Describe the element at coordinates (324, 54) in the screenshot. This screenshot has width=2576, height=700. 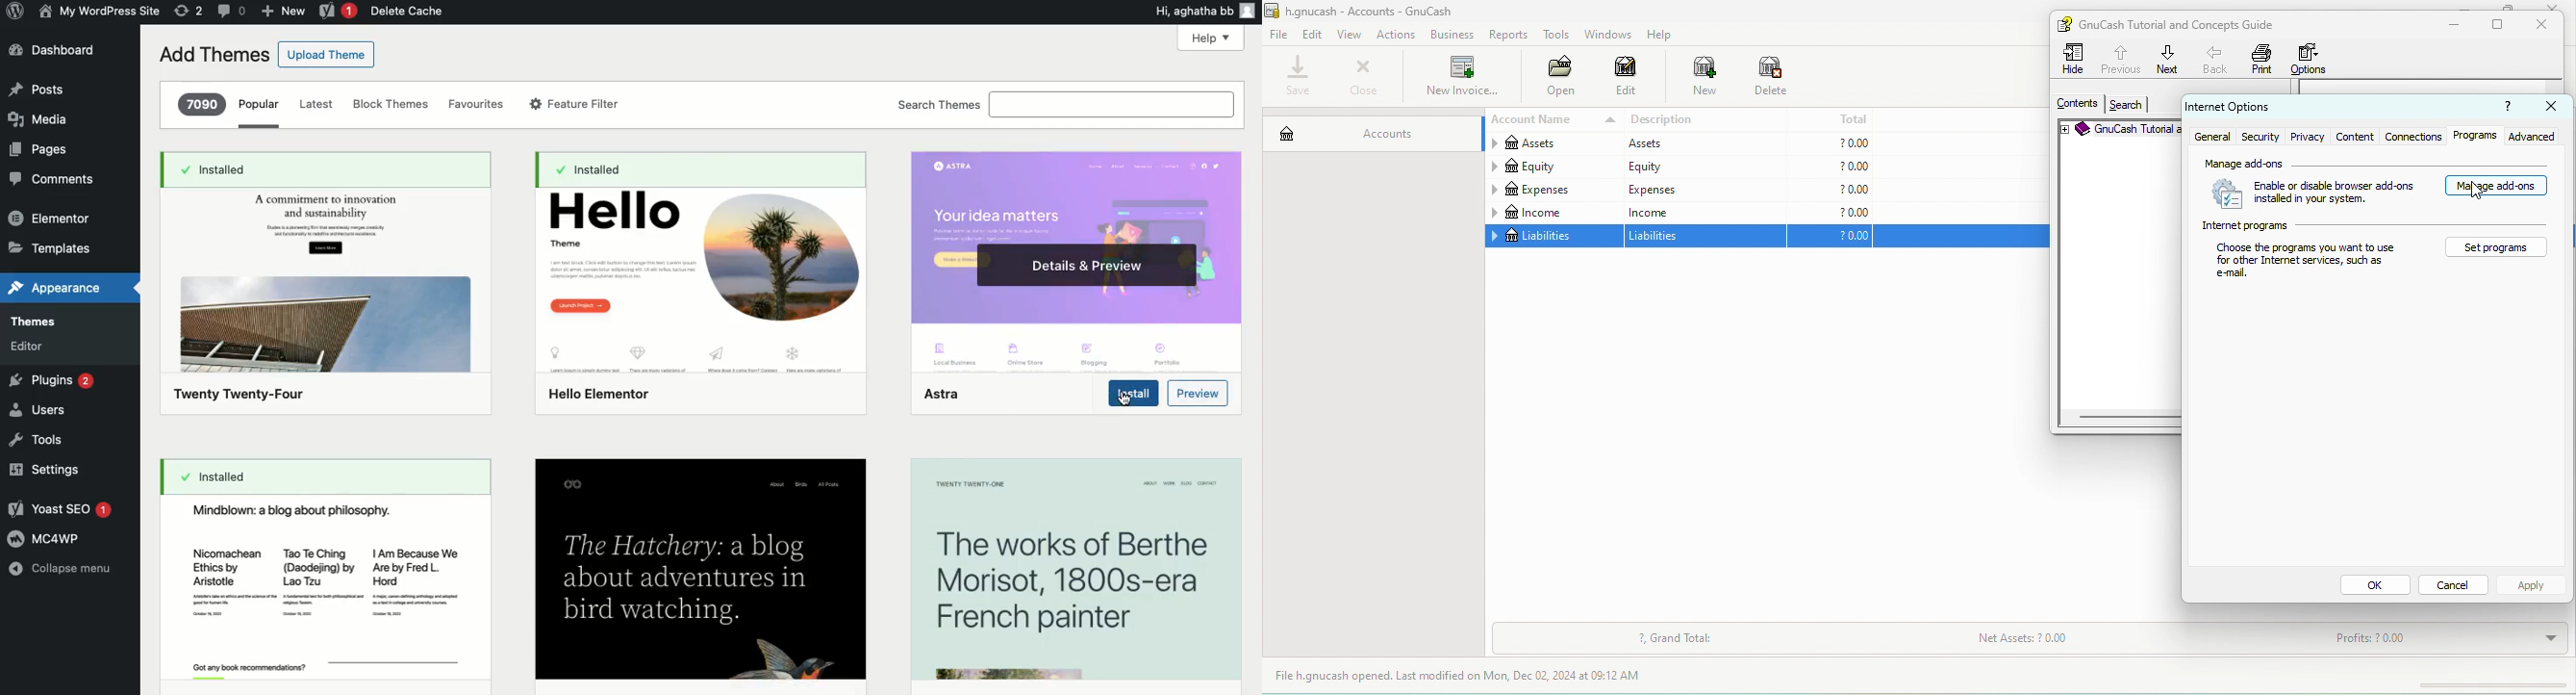
I see `Upload theme` at that location.